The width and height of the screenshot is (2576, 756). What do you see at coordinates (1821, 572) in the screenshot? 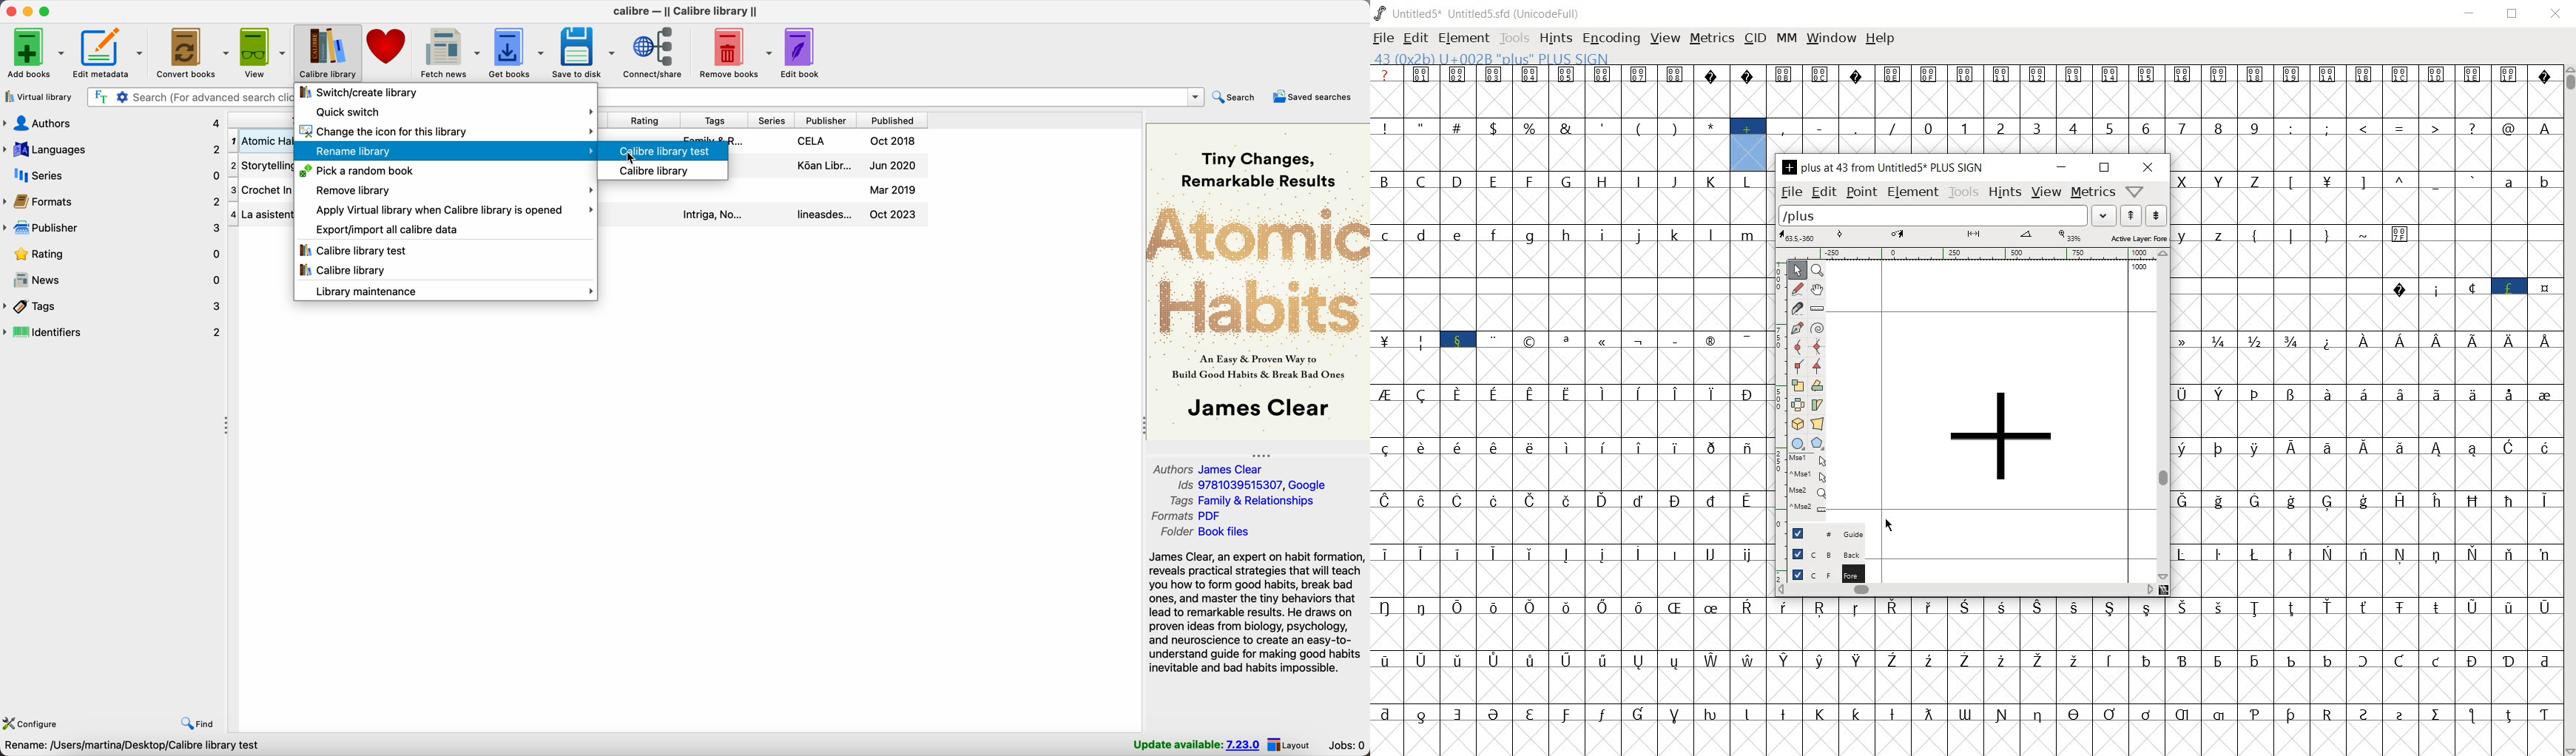
I see `foreground` at bounding box center [1821, 572].